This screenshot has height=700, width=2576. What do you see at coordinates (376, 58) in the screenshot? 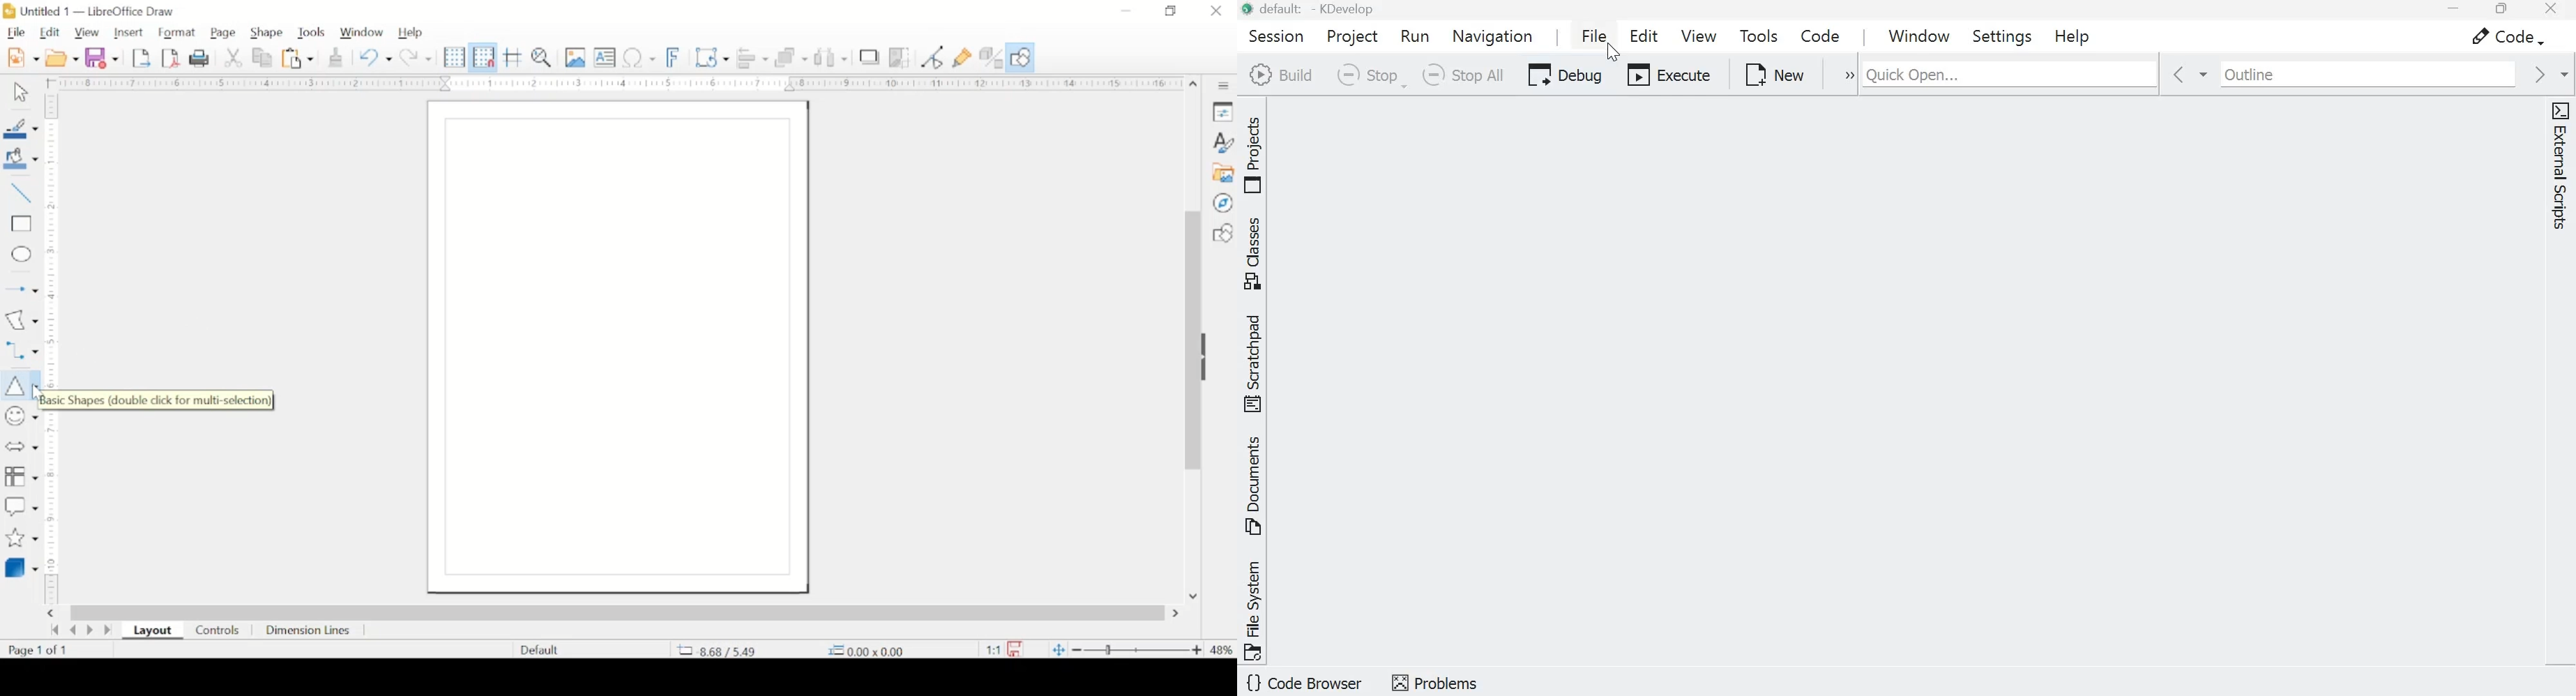
I see `undo` at bounding box center [376, 58].